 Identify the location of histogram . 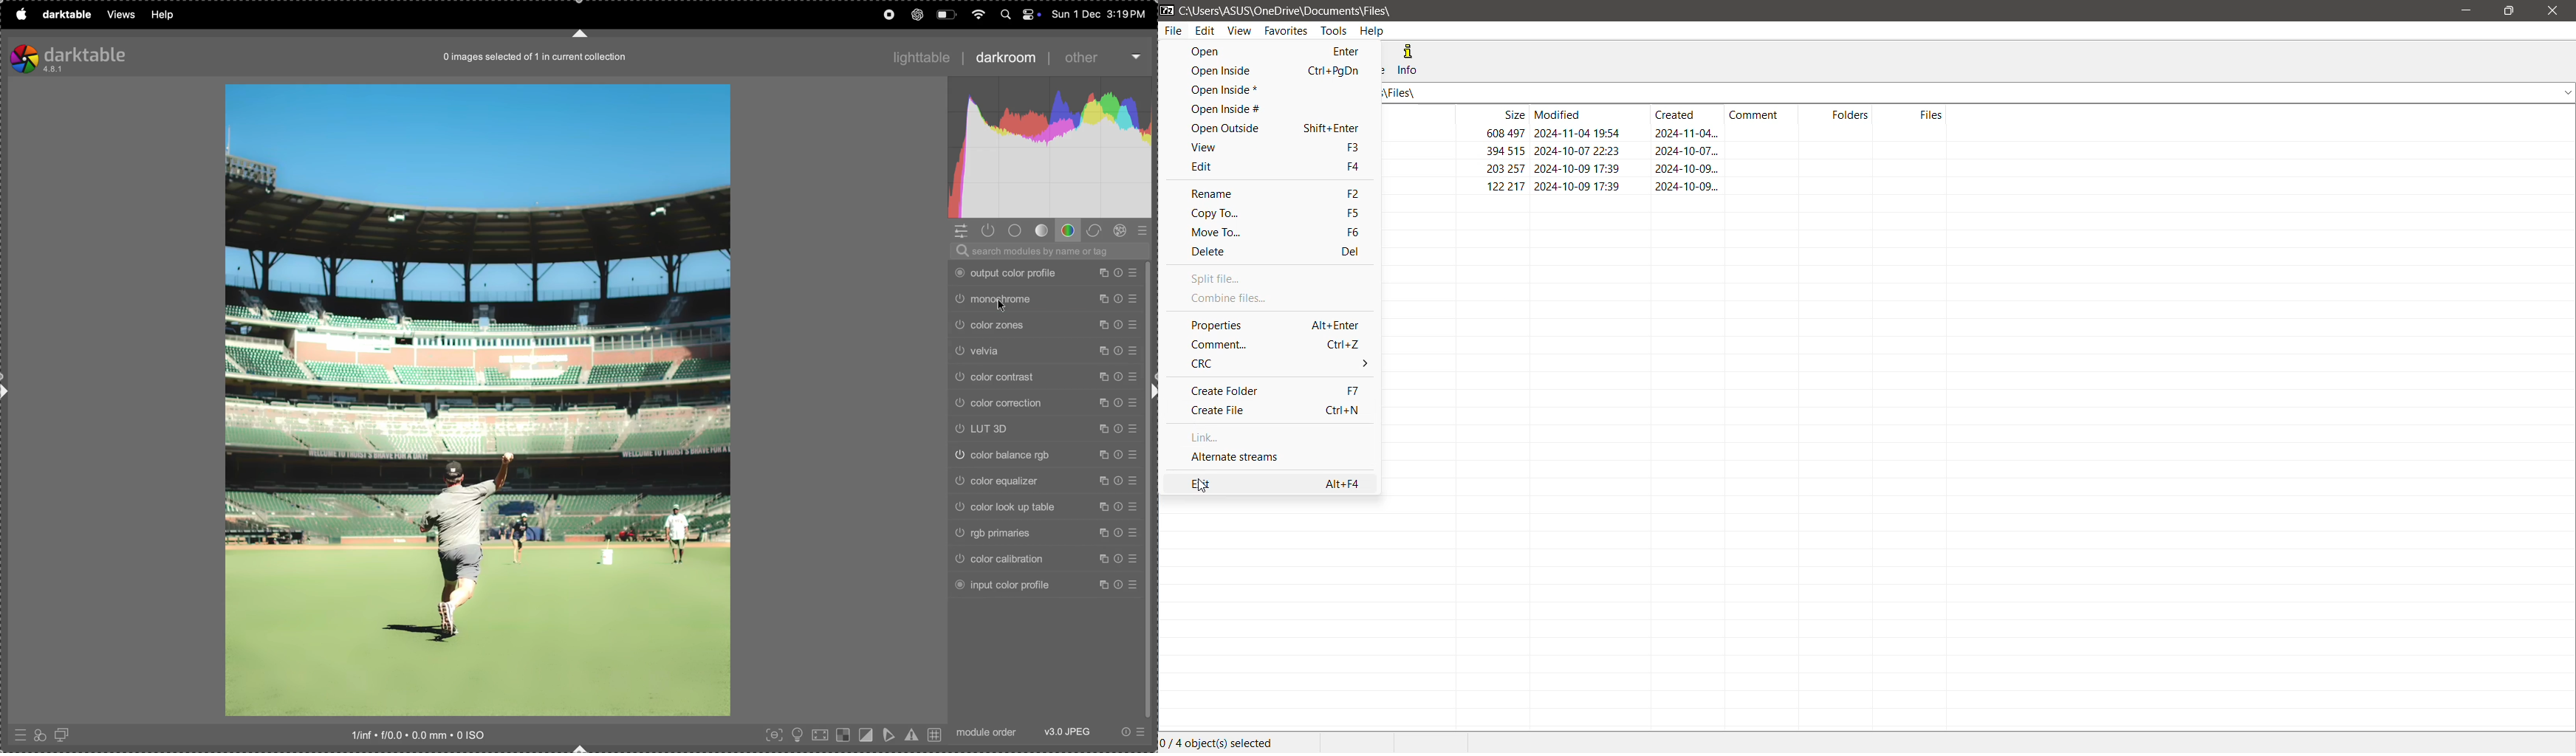
(1049, 146).